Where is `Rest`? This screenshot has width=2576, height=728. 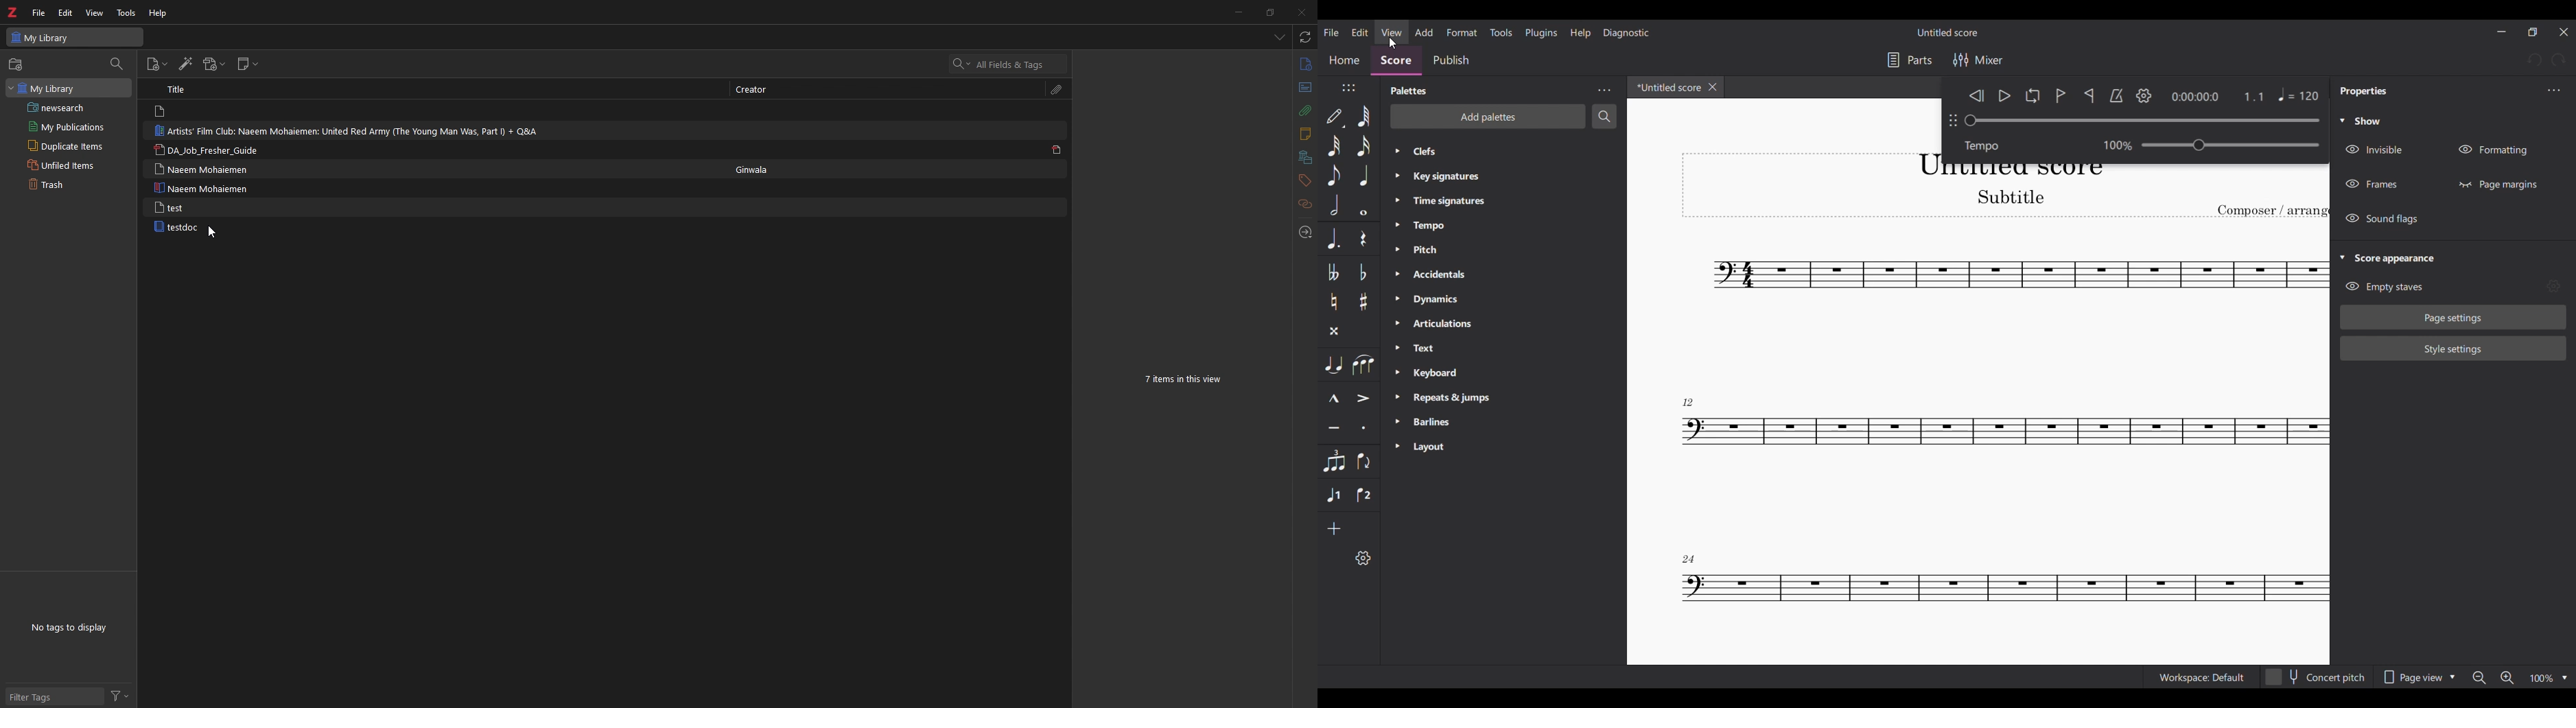 Rest is located at coordinates (1363, 238).